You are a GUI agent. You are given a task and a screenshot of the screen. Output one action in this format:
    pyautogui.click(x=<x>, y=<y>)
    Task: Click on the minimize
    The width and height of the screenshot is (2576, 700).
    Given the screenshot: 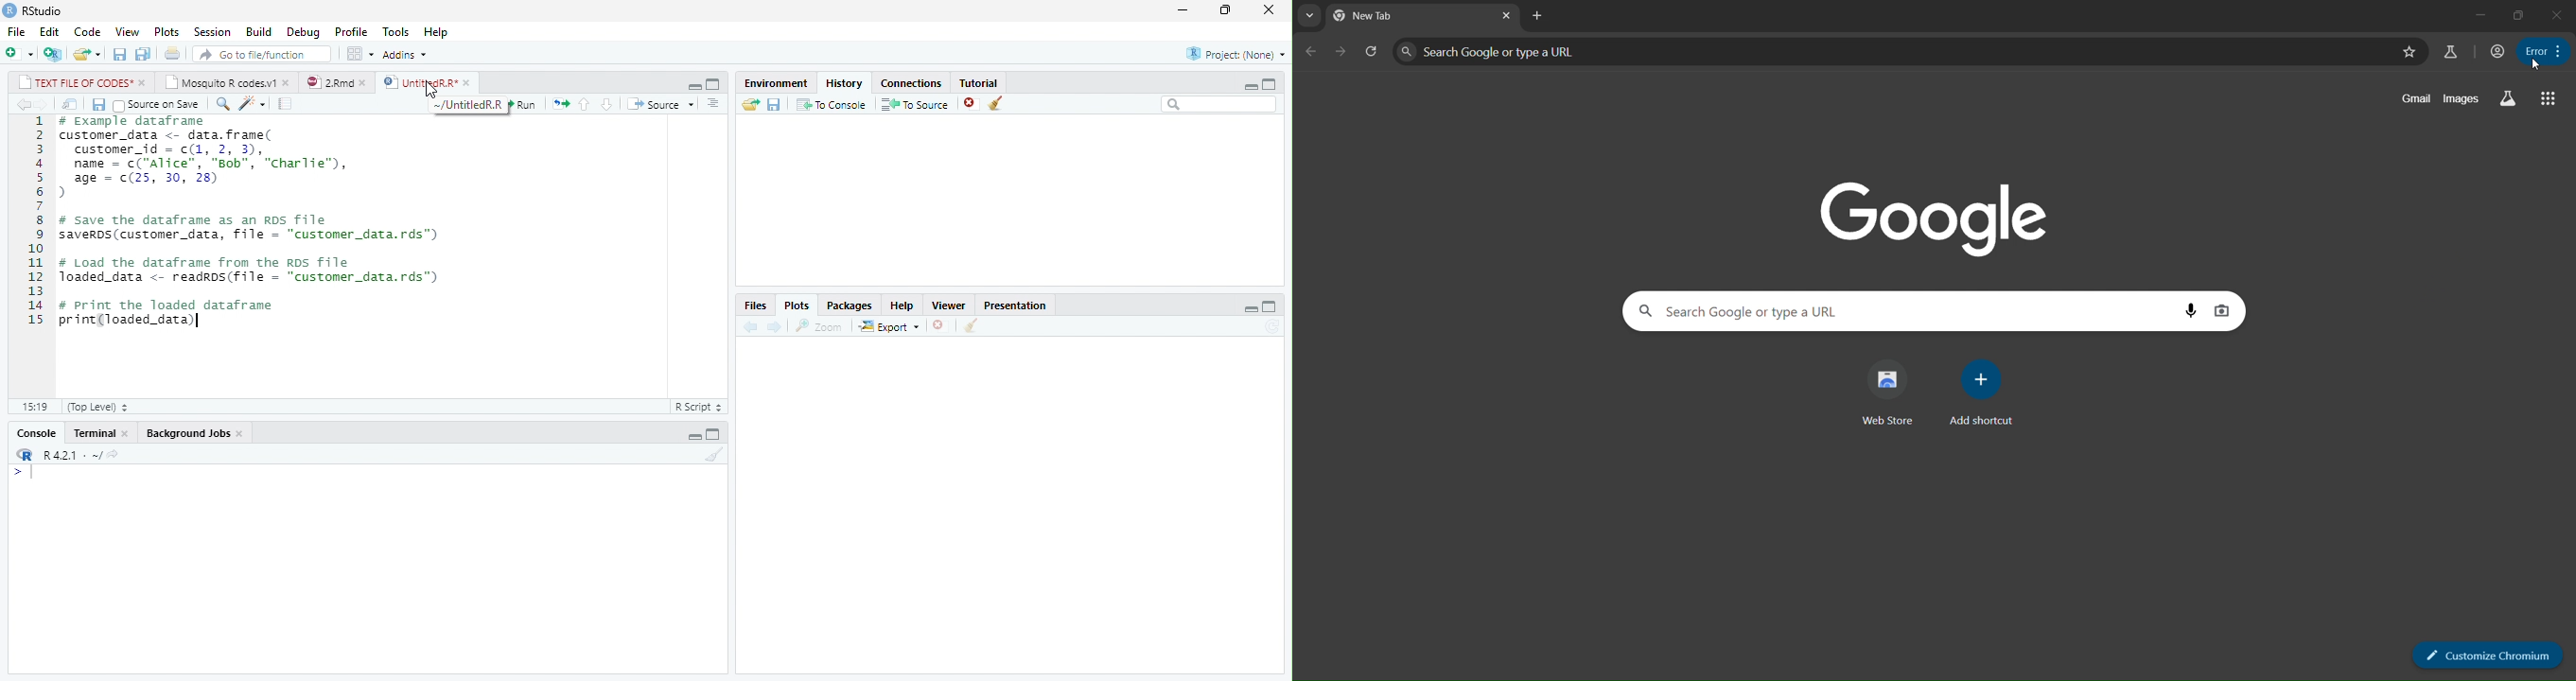 What is the action you would take?
    pyautogui.click(x=694, y=87)
    